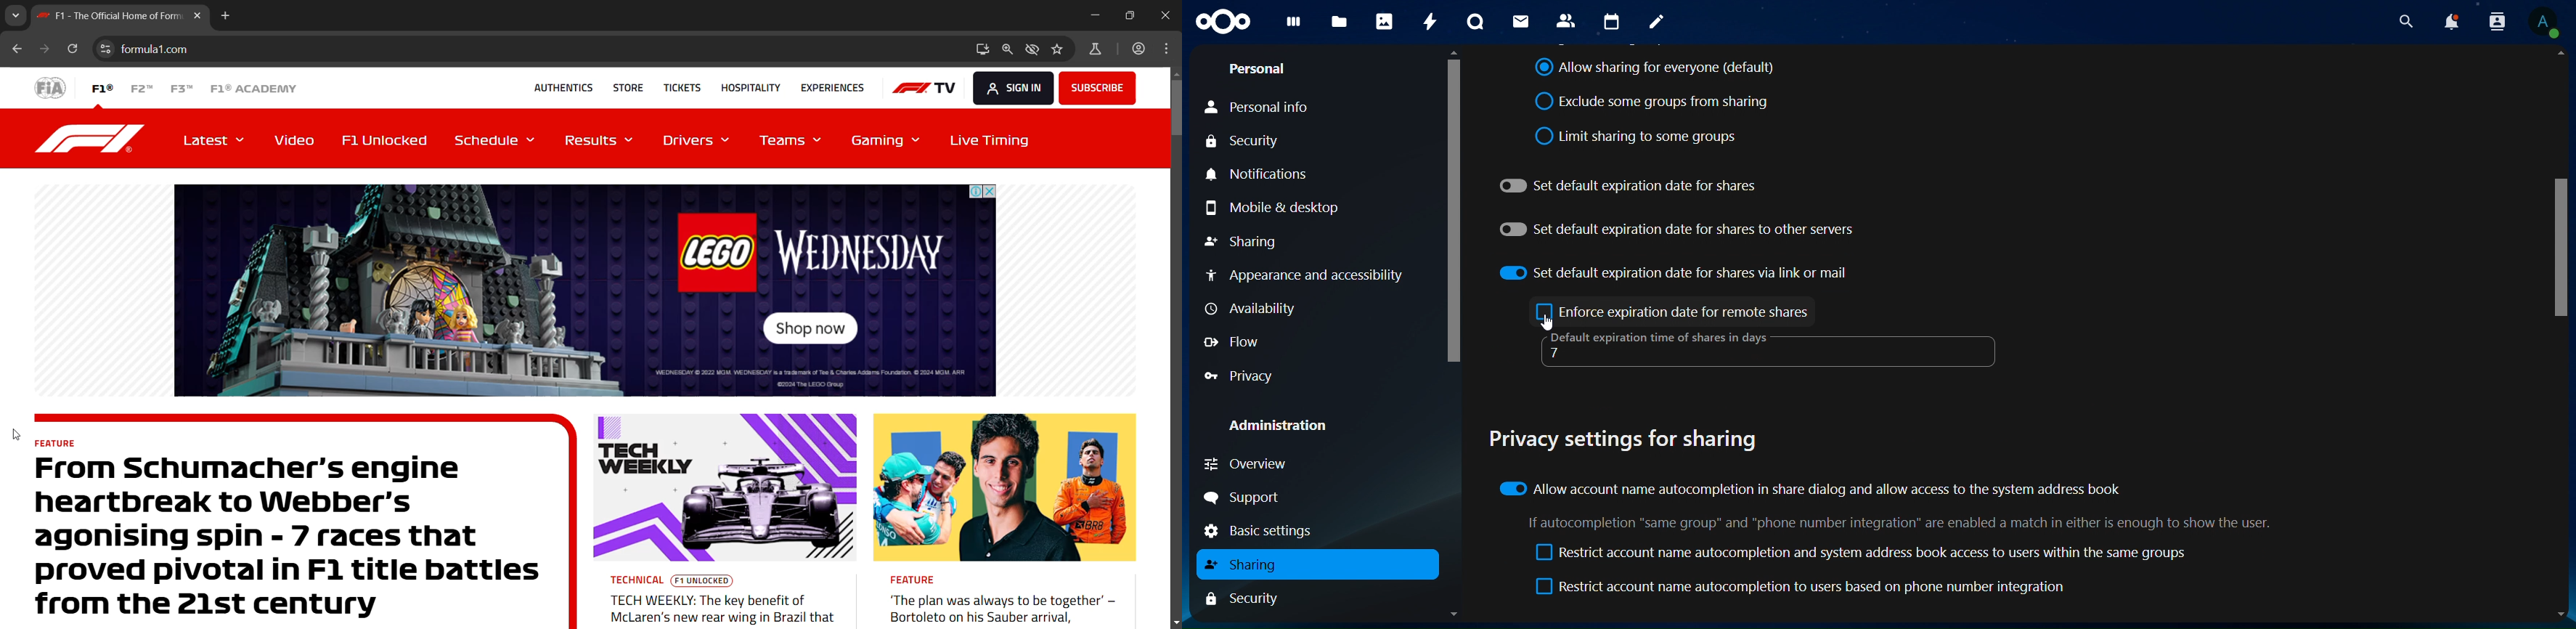 The width and height of the screenshot is (2576, 644). Describe the element at coordinates (833, 88) in the screenshot. I see `EXPERIENCES` at that location.